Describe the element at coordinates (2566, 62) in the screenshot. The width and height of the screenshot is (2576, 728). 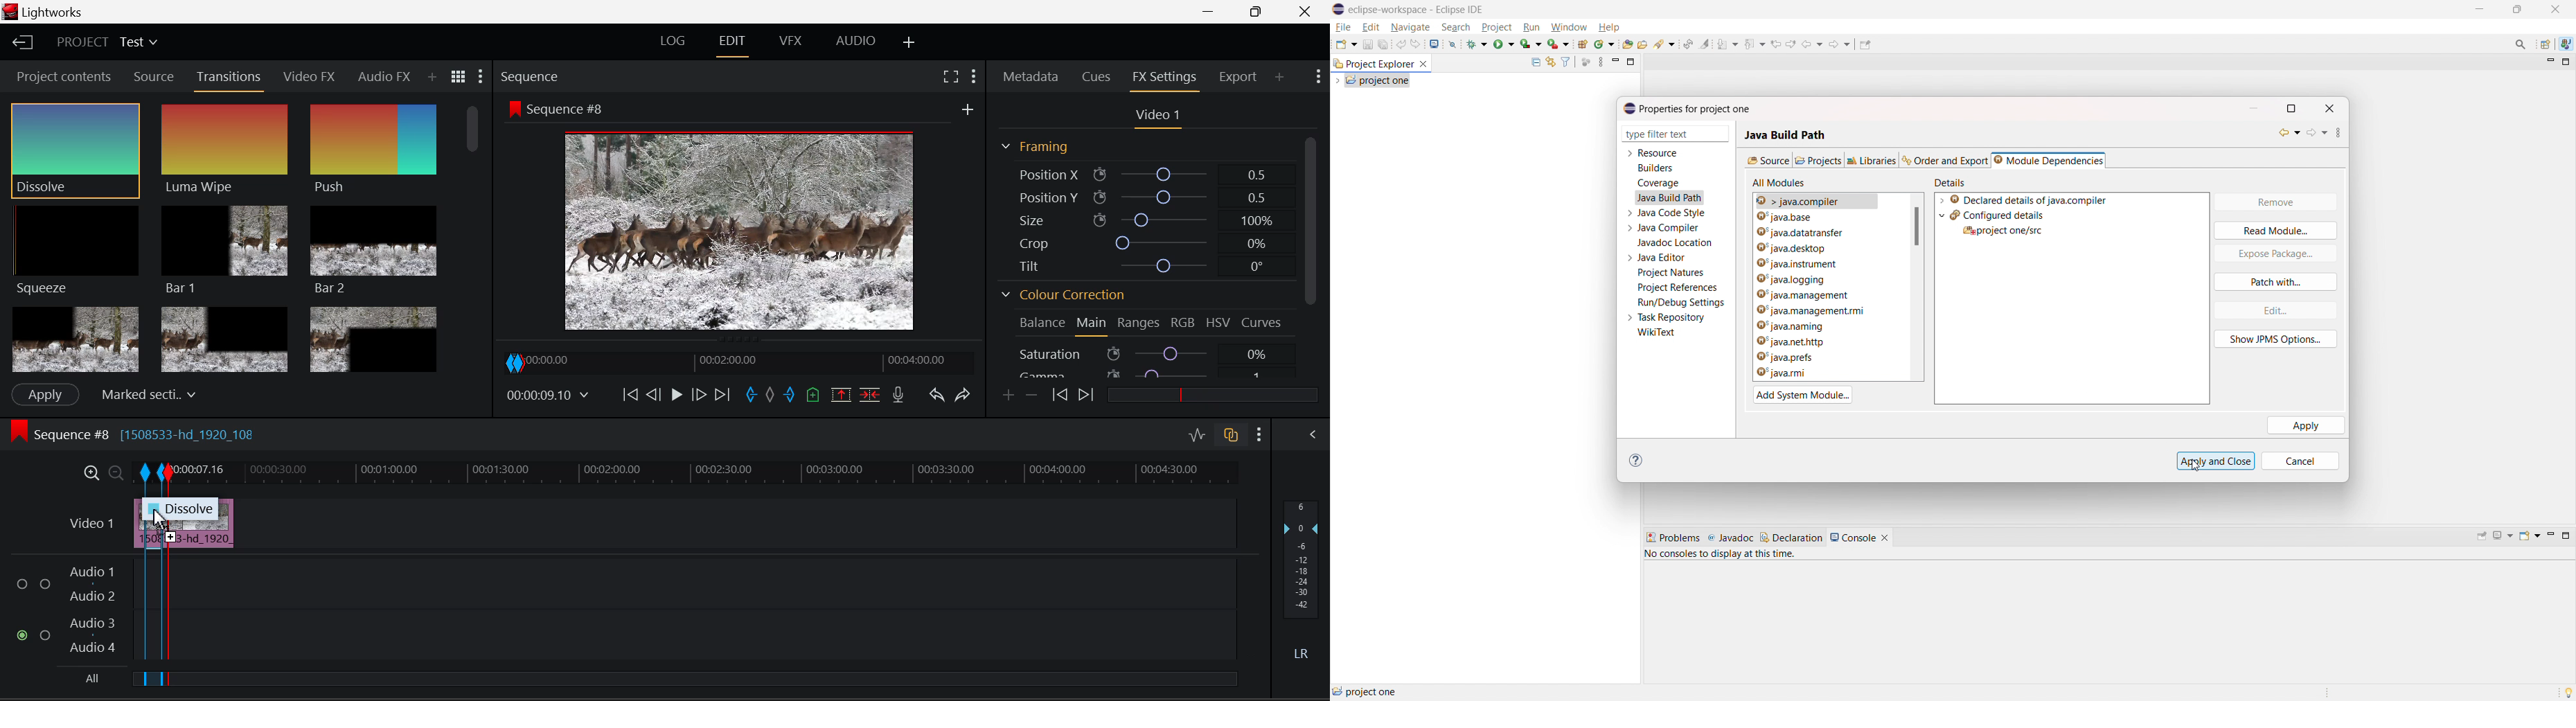
I see `maximize` at that location.